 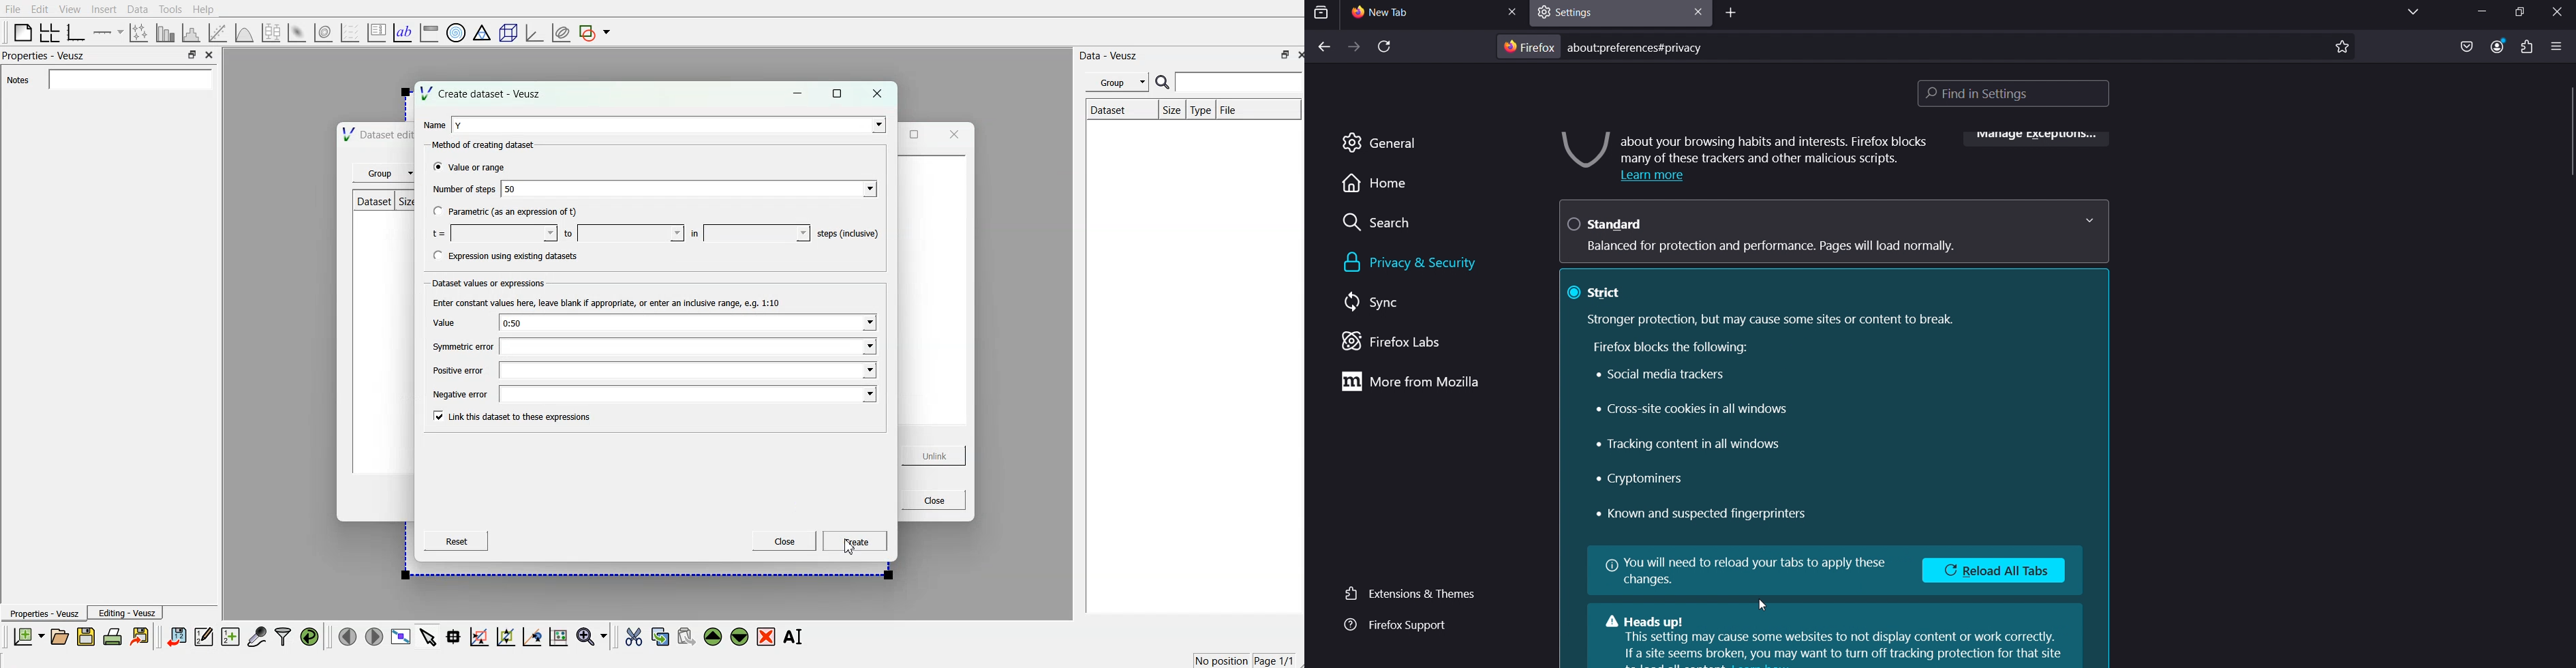 What do you see at coordinates (1530, 47) in the screenshot?
I see `firefox` at bounding box center [1530, 47].